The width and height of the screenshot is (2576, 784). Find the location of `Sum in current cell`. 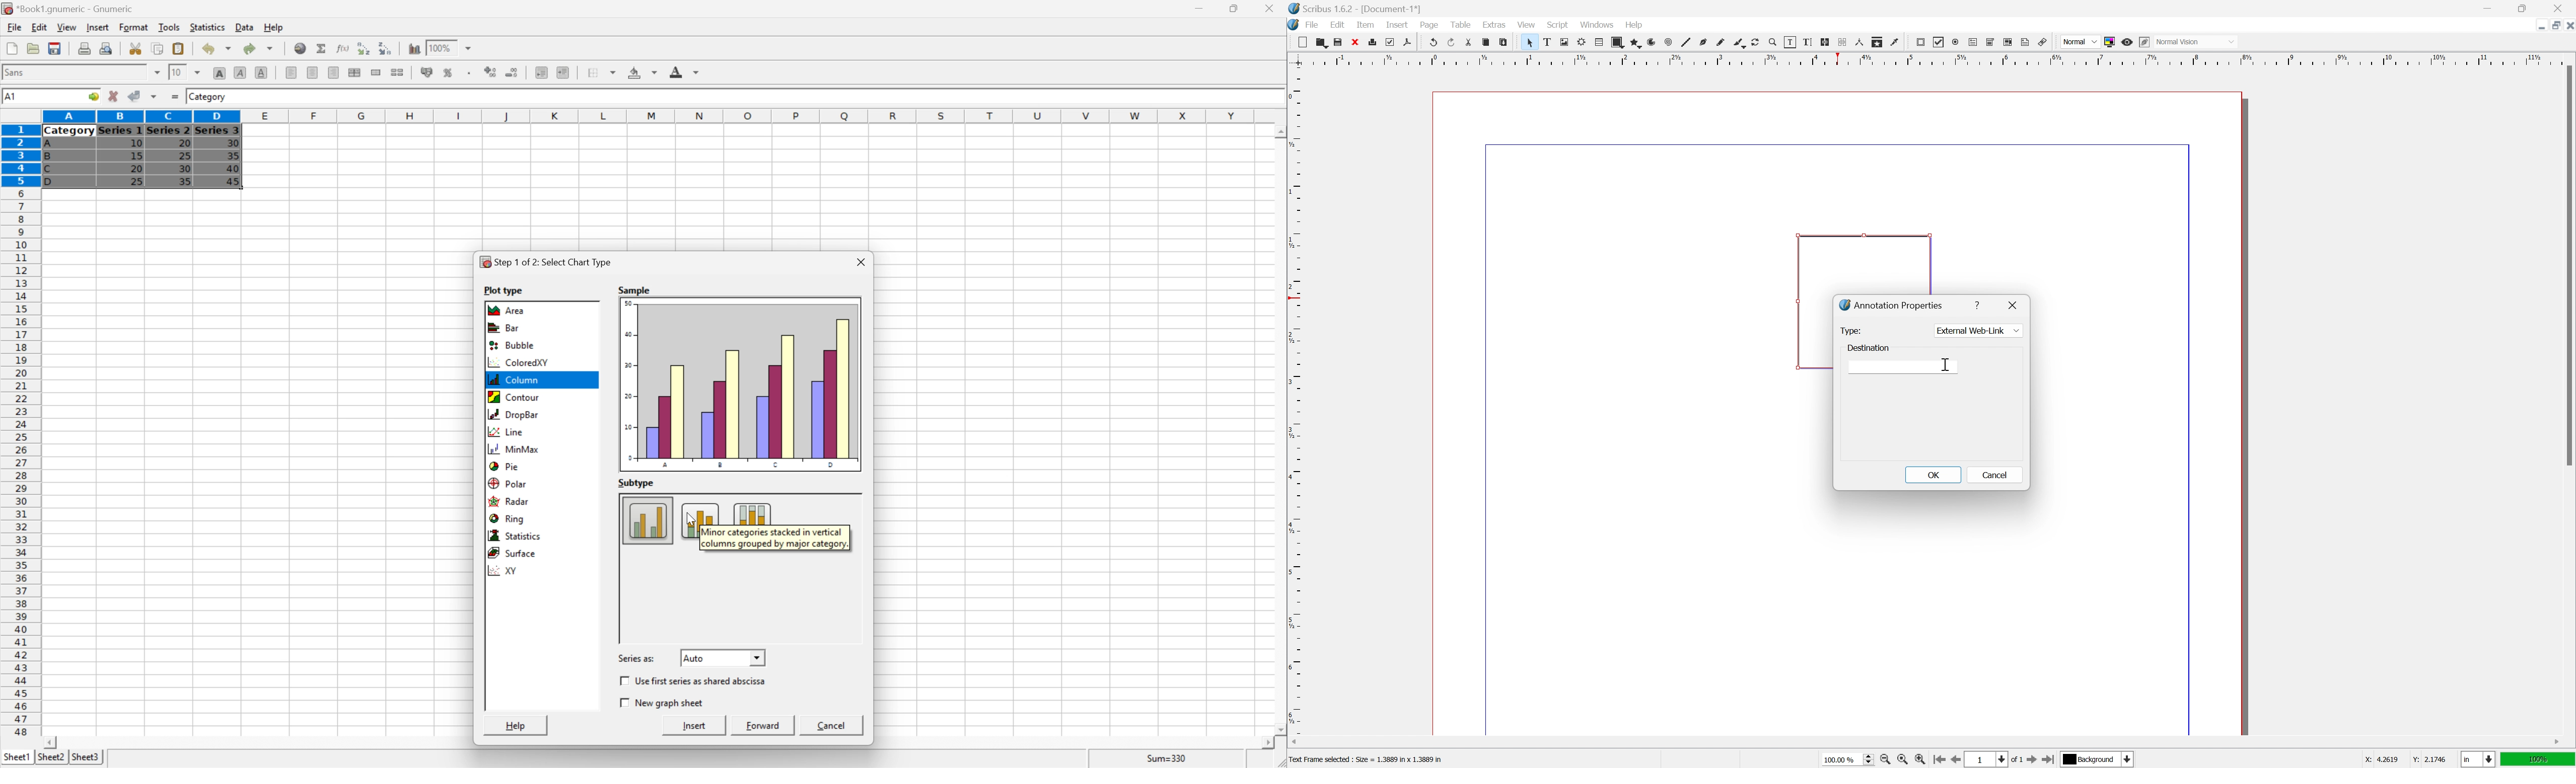

Sum in current cell is located at coordinates (323, 48).